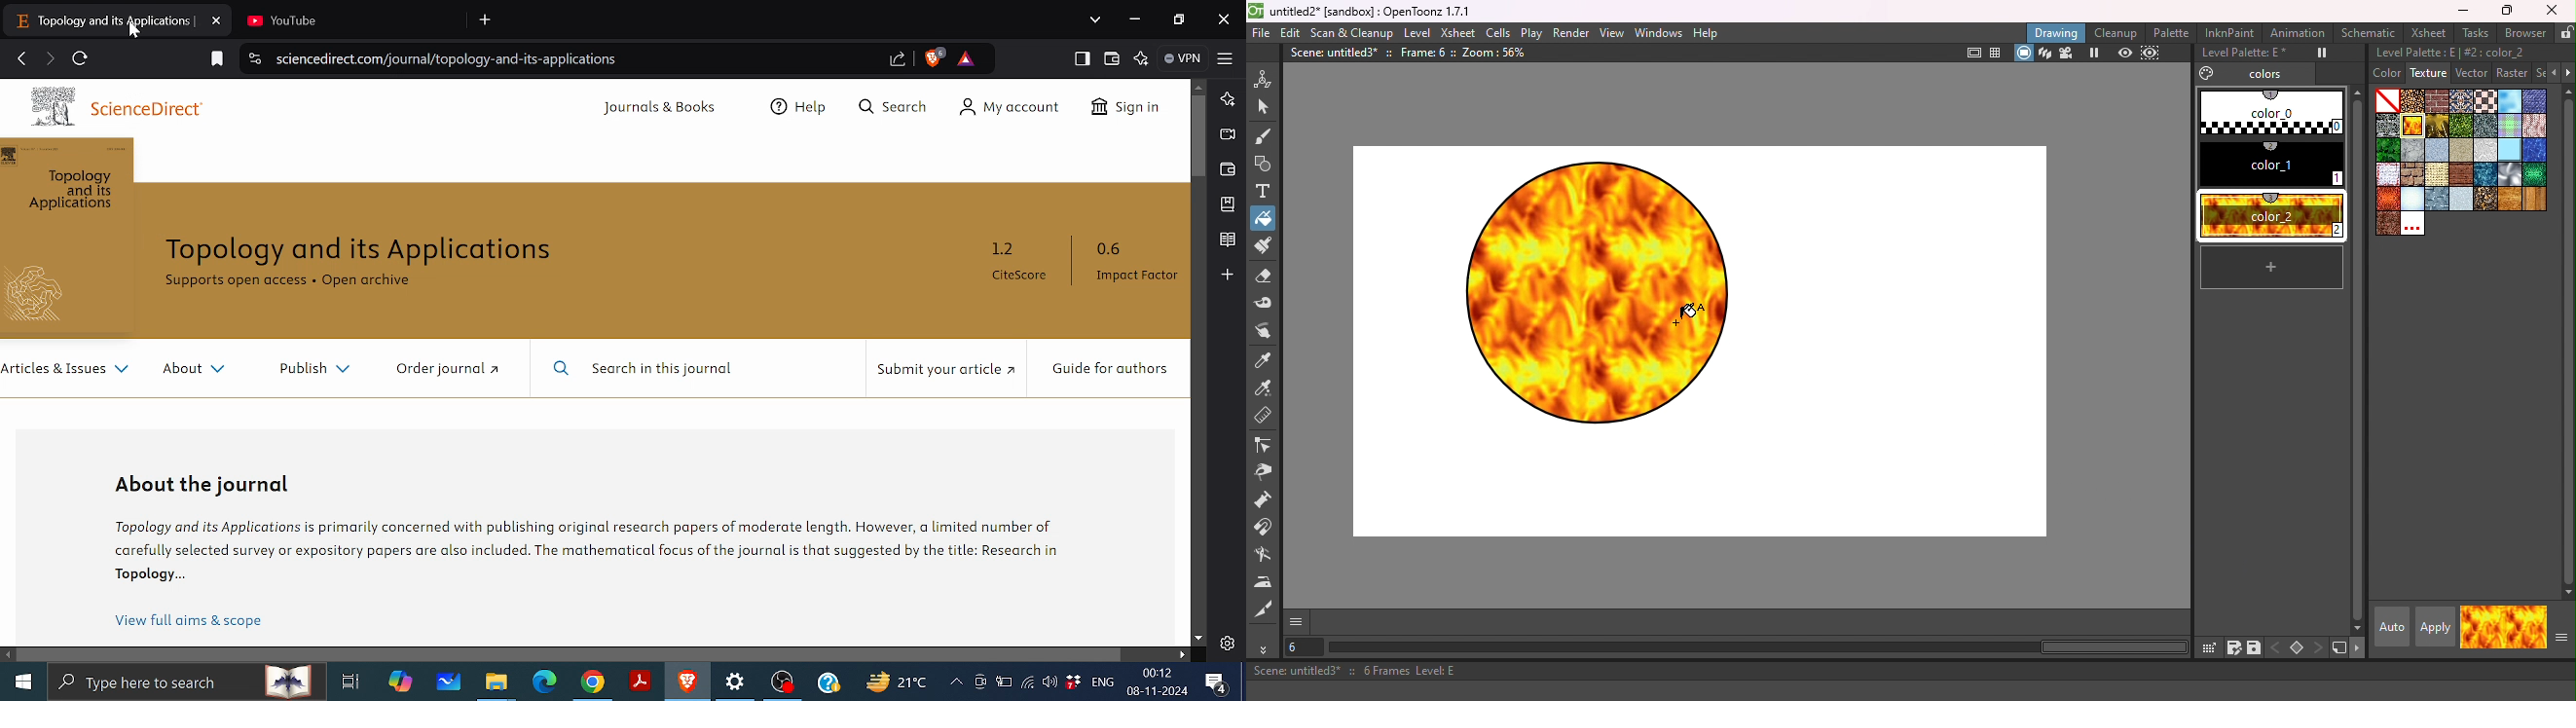 Image resolution: width=2576 pixels, height=728 pixels. I want to click on Move down, so click(1198, 639).